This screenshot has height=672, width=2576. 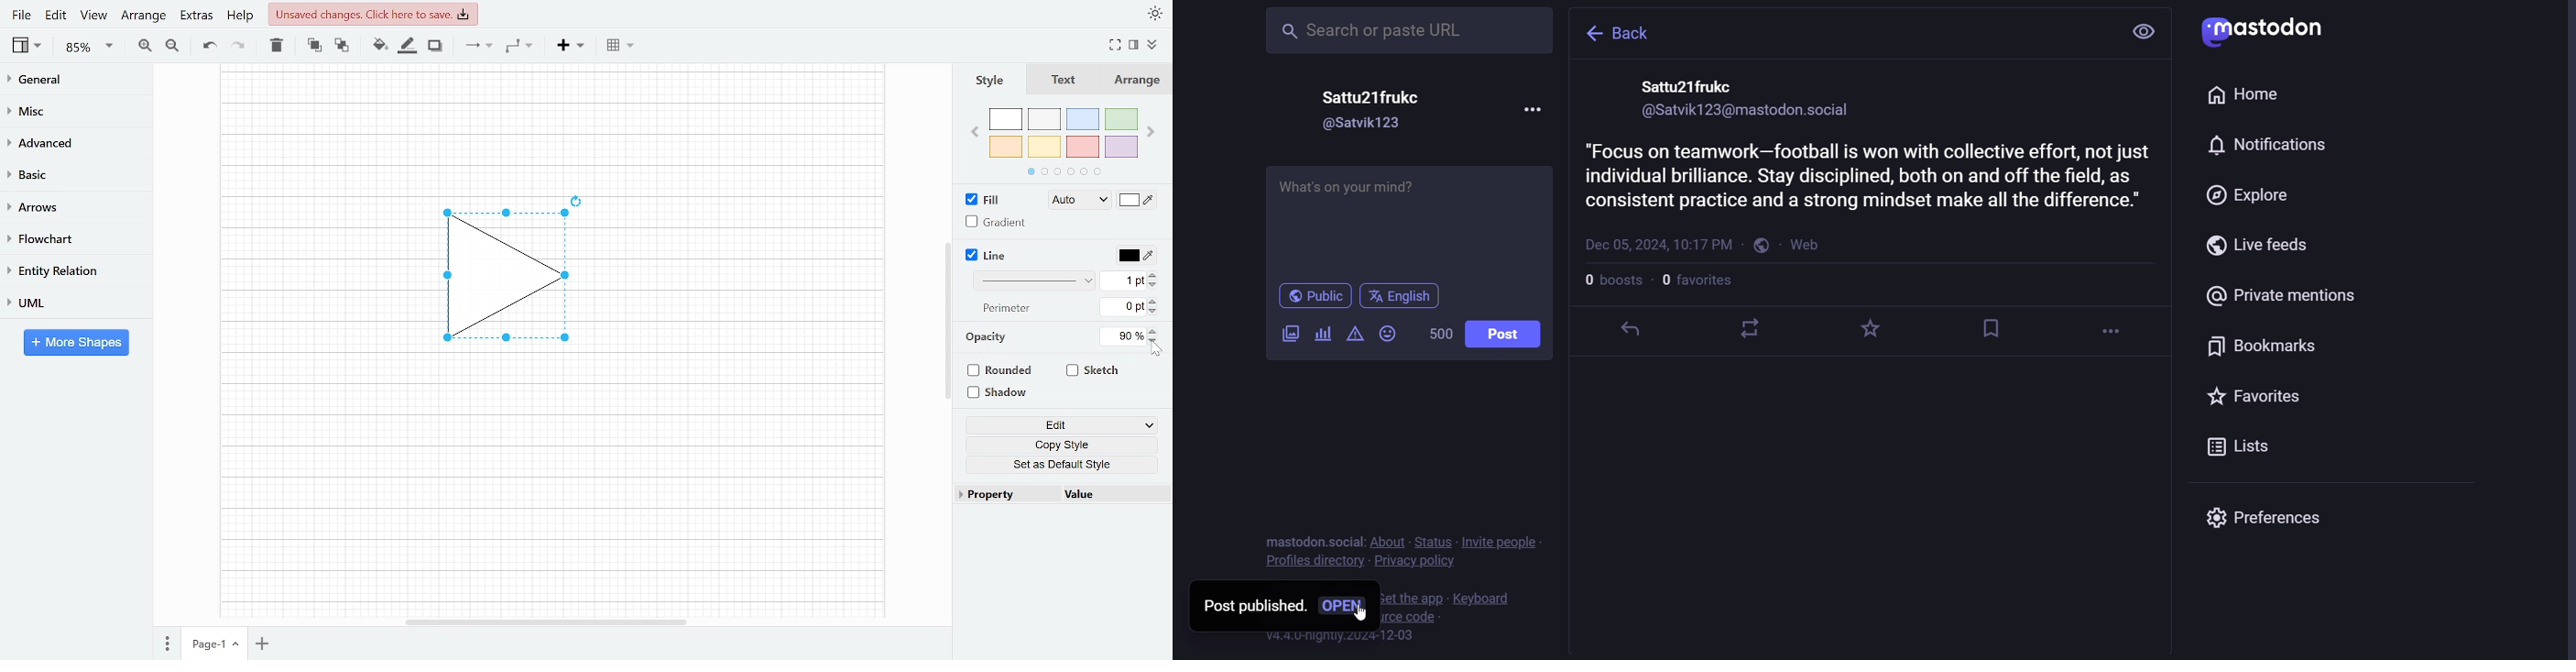 What do you see at coordinates (2254, 344) in the screenshot?
I see `bookmark` at bounding box center [2254, 344].